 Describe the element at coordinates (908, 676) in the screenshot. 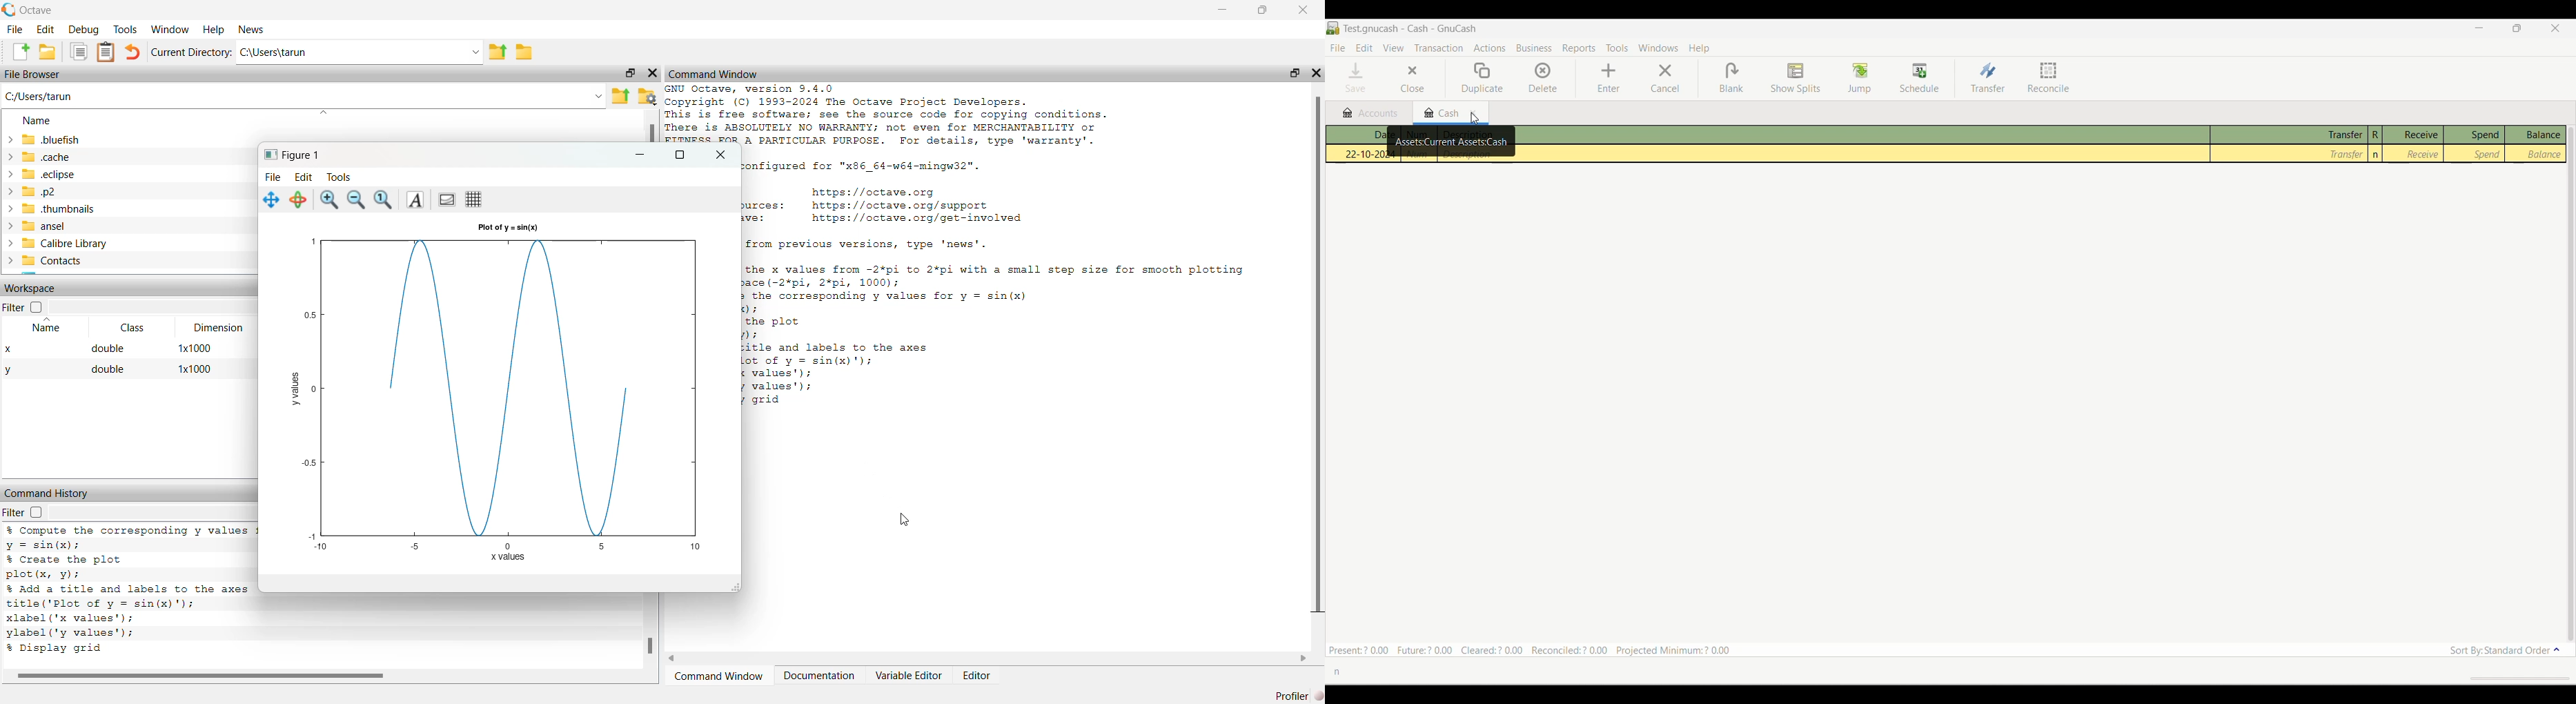

I see `Variable Editor` at that location.